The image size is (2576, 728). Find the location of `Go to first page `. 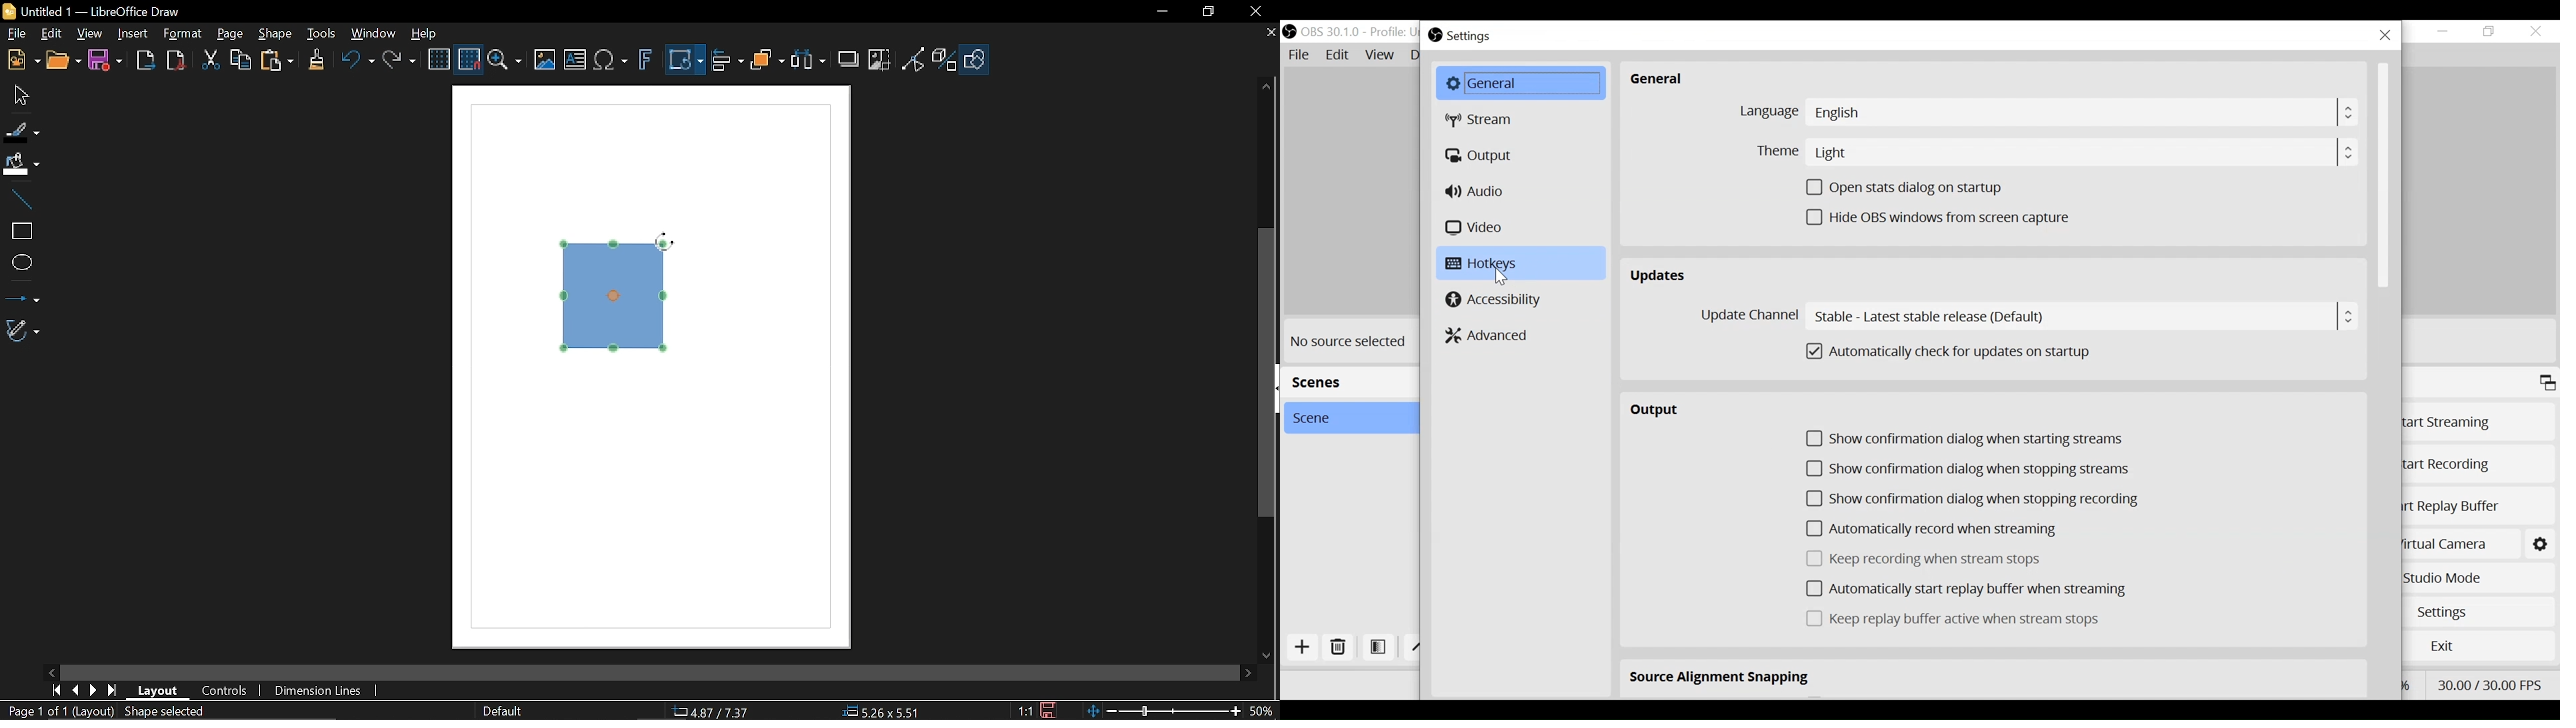

Go to first page  is located at coordinates (56, 691).